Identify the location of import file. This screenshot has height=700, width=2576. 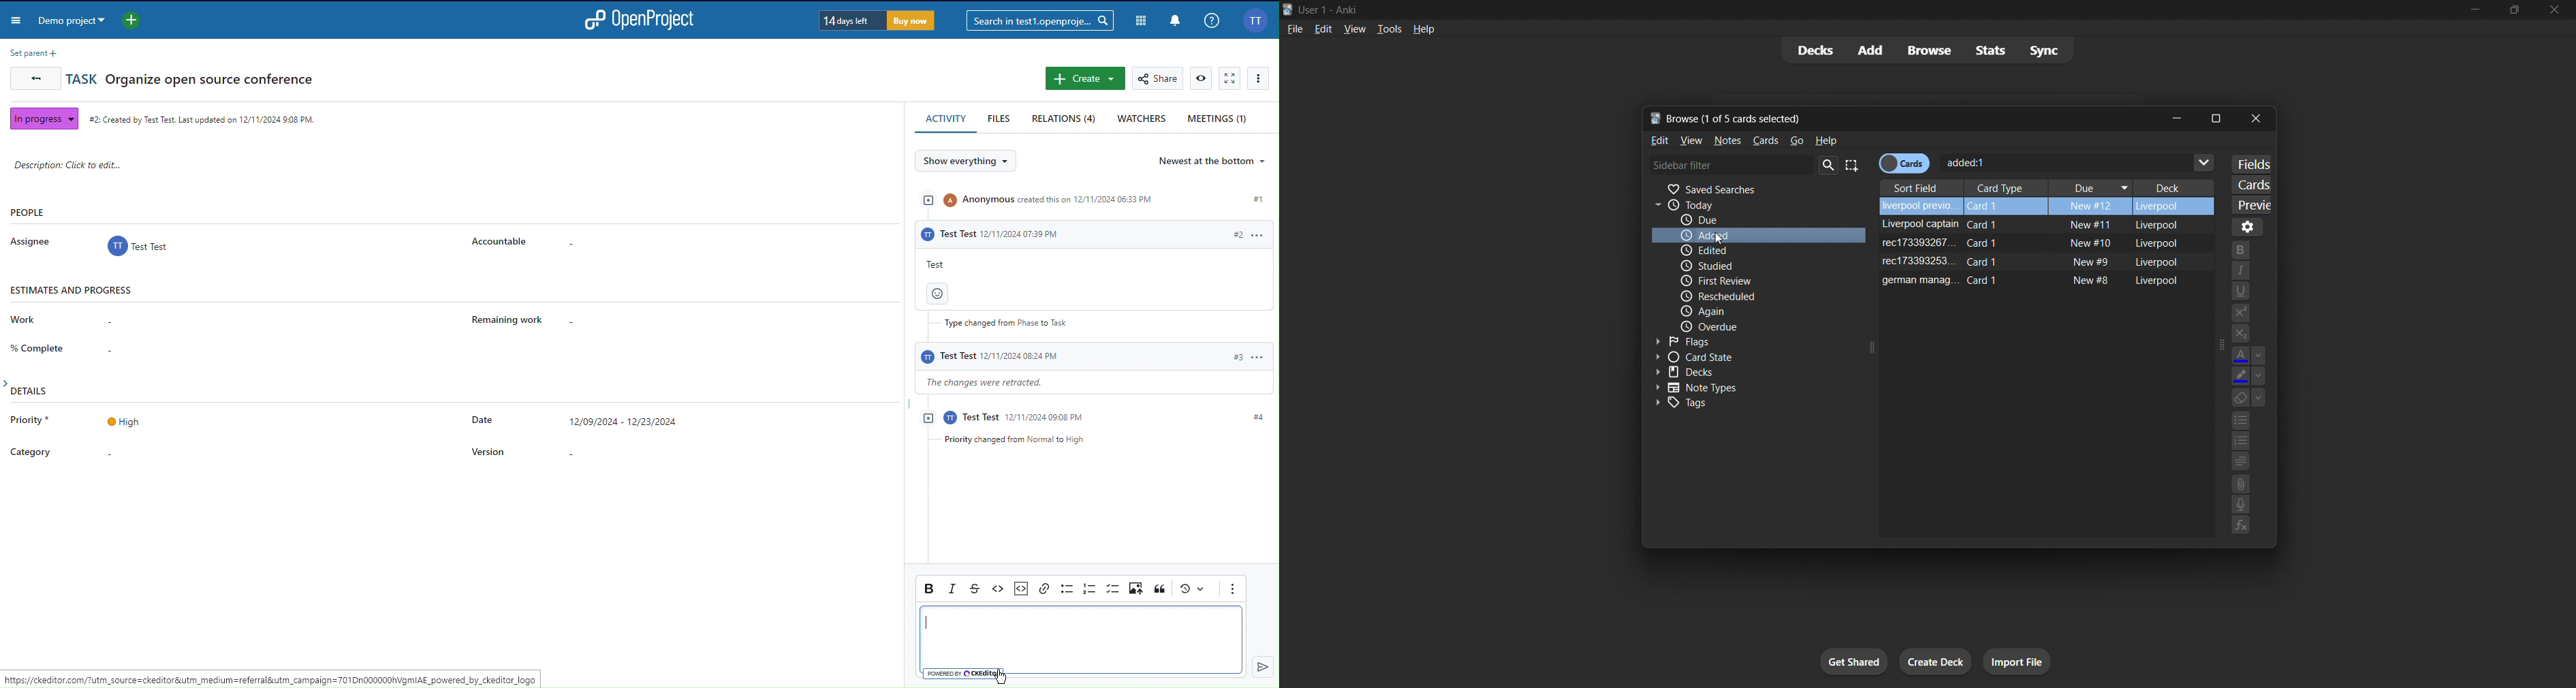
(2014, 664).